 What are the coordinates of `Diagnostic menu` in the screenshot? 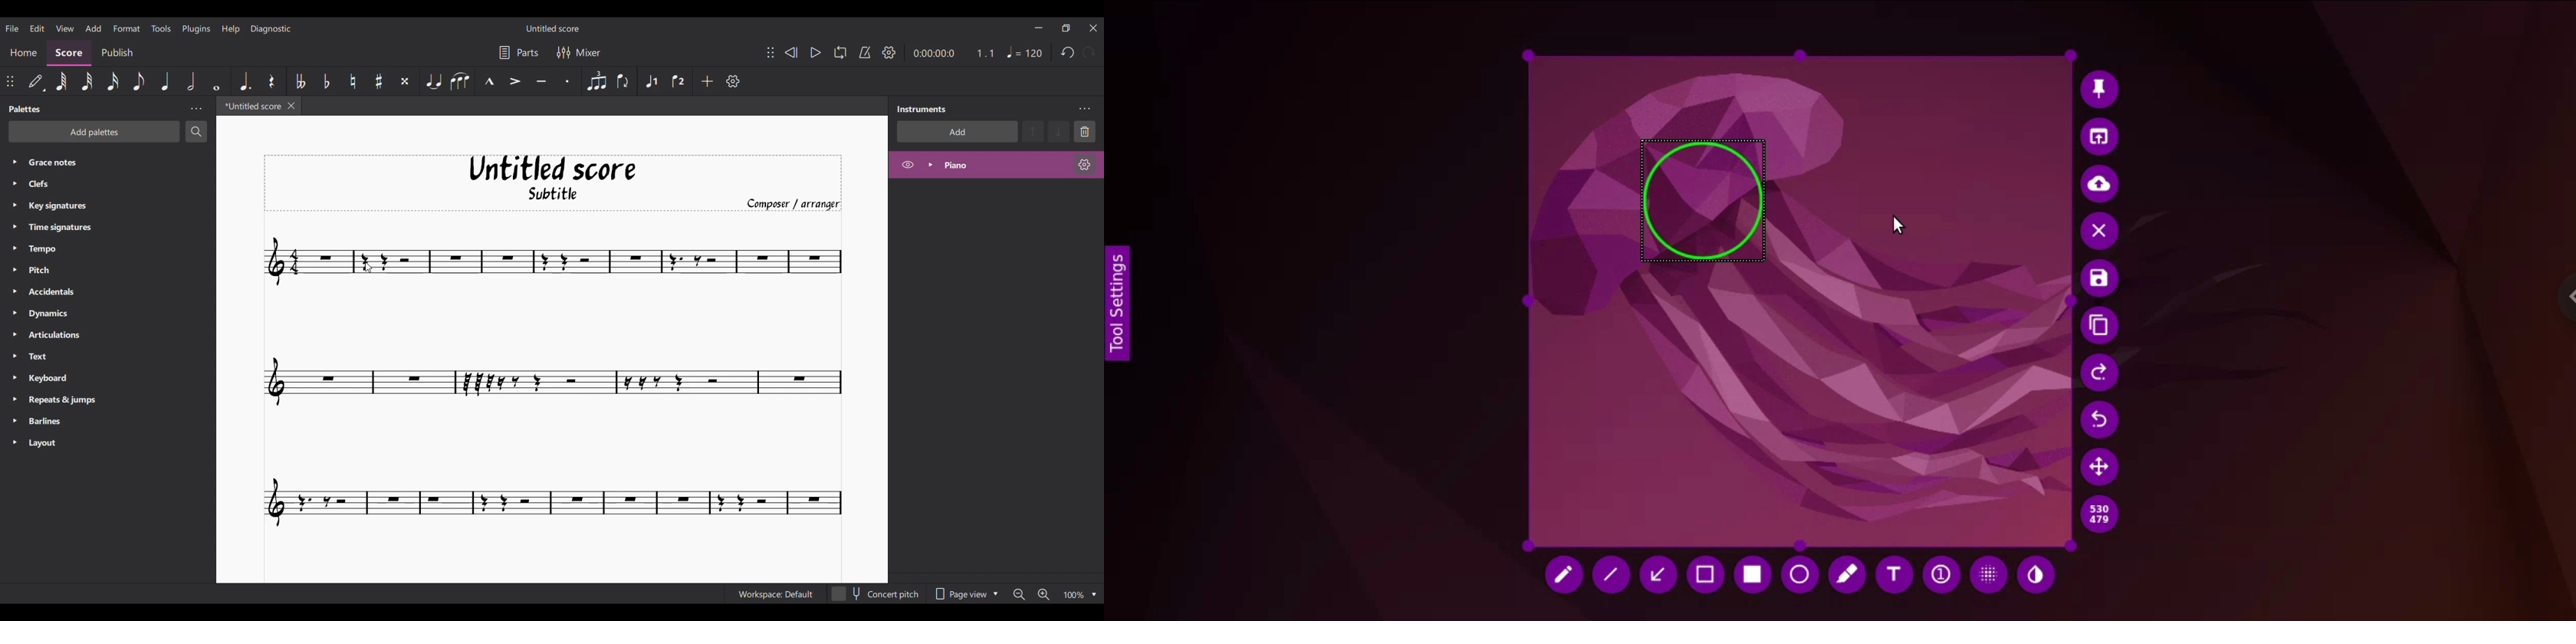 It's located at (271, 29).